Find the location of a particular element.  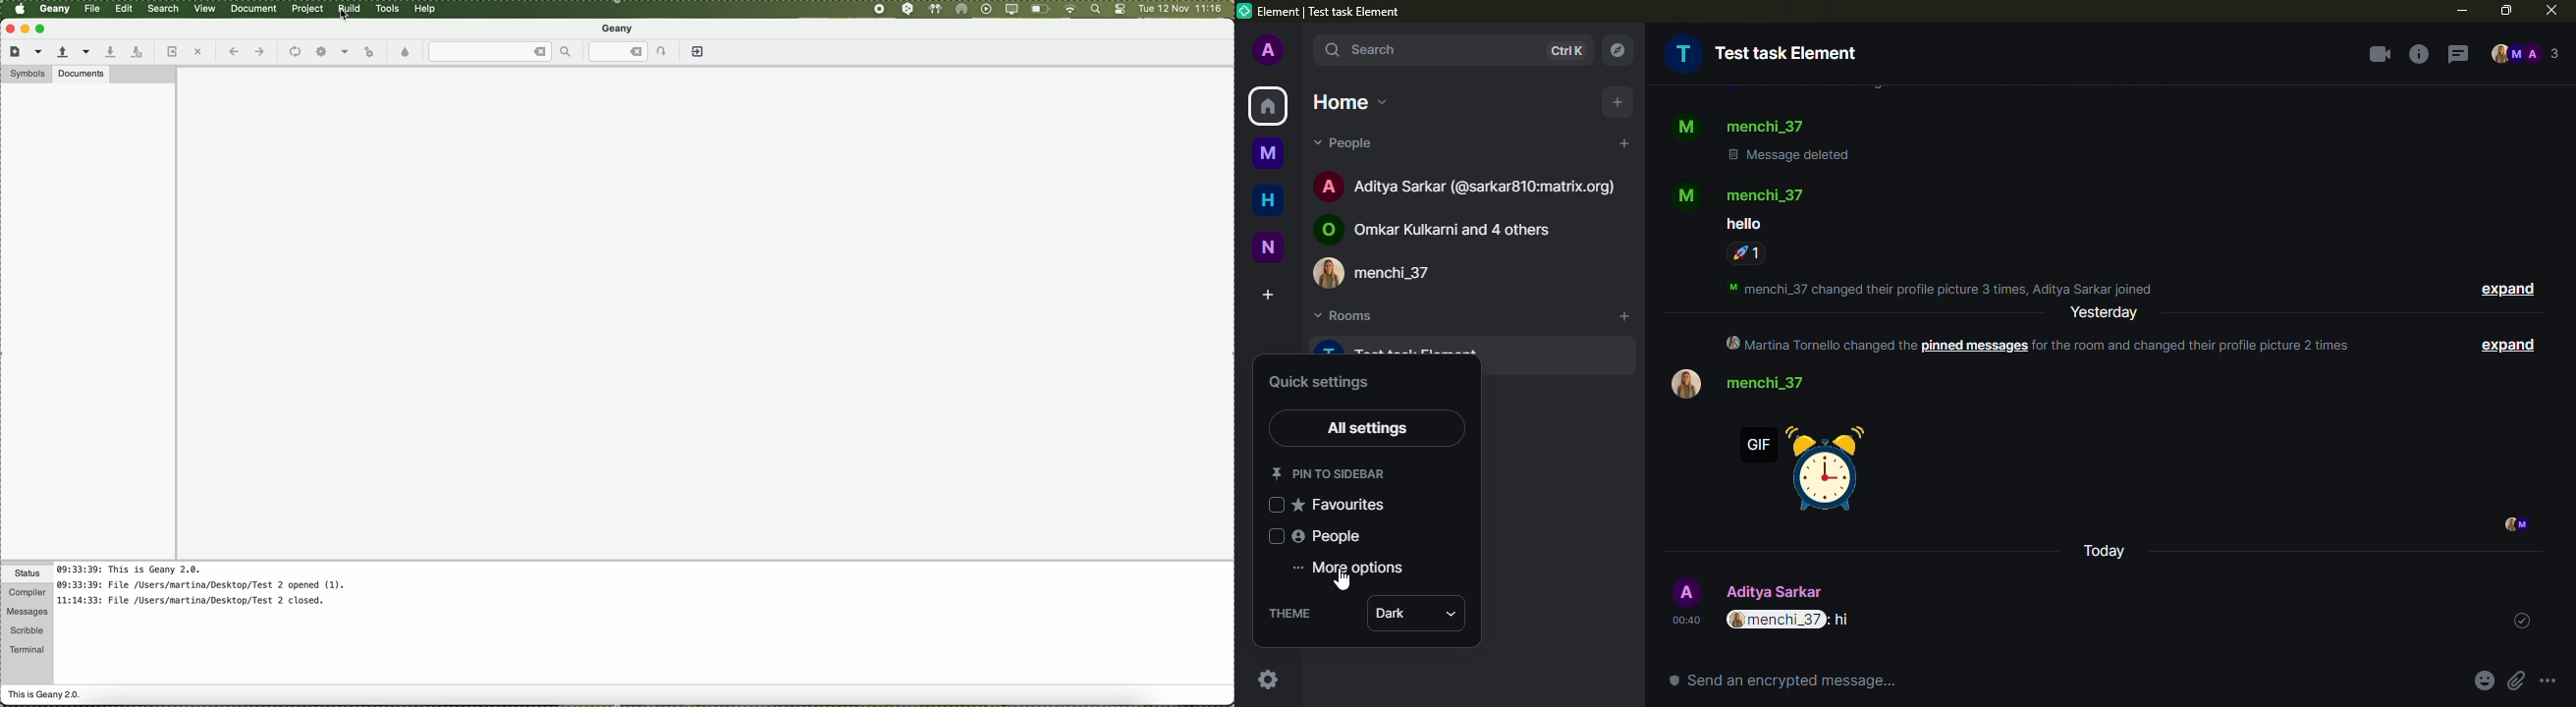

select is located at coordinates (1277, 505).